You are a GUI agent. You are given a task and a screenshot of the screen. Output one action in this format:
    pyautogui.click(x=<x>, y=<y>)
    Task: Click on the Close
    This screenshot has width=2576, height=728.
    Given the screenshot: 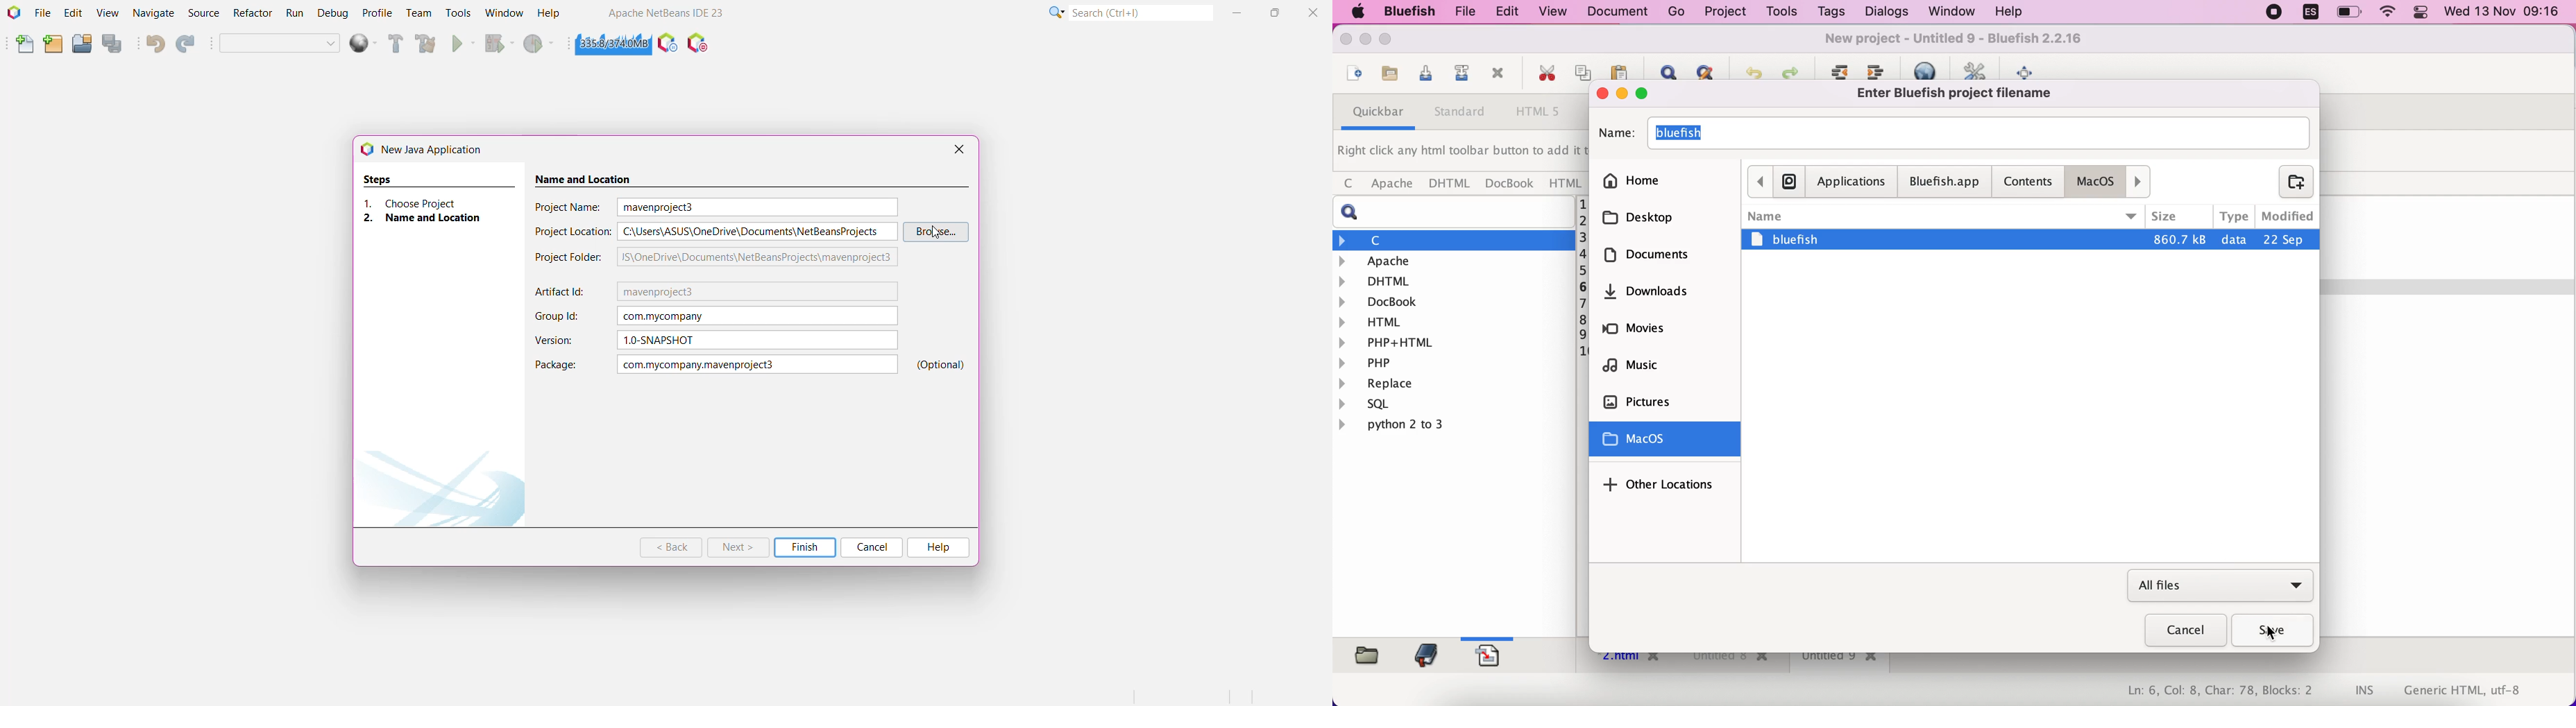 What is the action you would take?
    pyautogui.click(x=959, y=149)
    